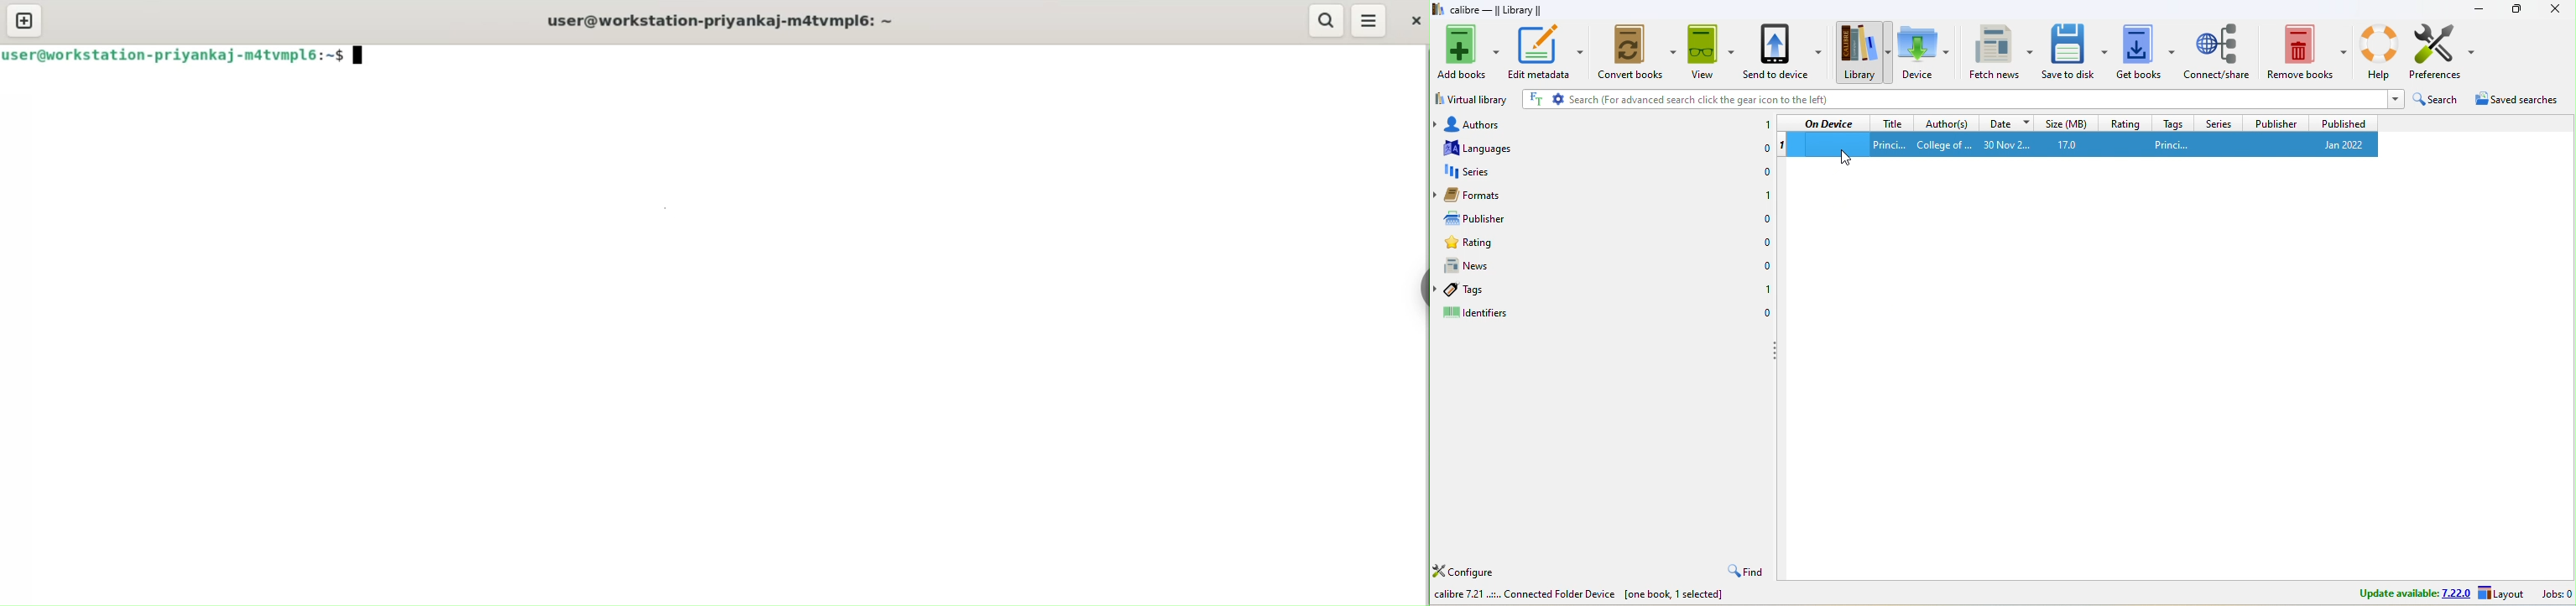  Describe the element at coordinates (1947, 123) in the screenshot. I see `author(s)` at that location.